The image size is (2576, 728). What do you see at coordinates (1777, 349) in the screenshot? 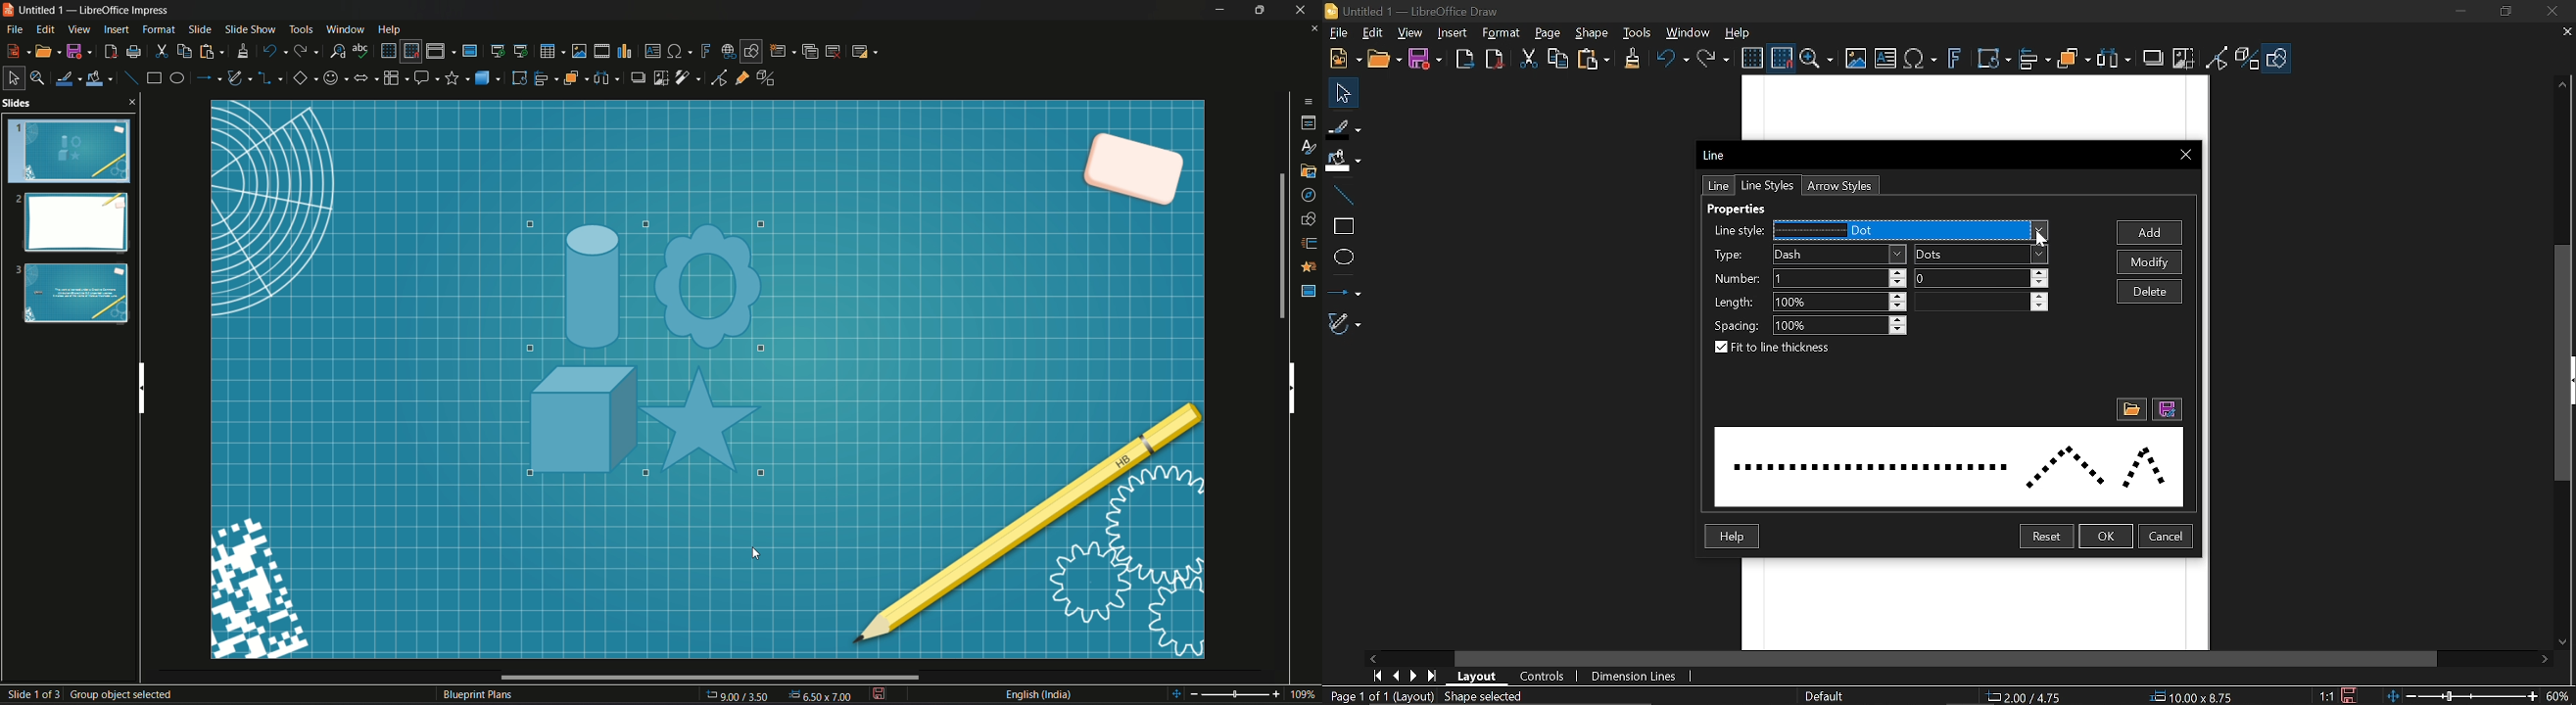
I see `Fit to the thickness` at bounding box center [1777, 349].